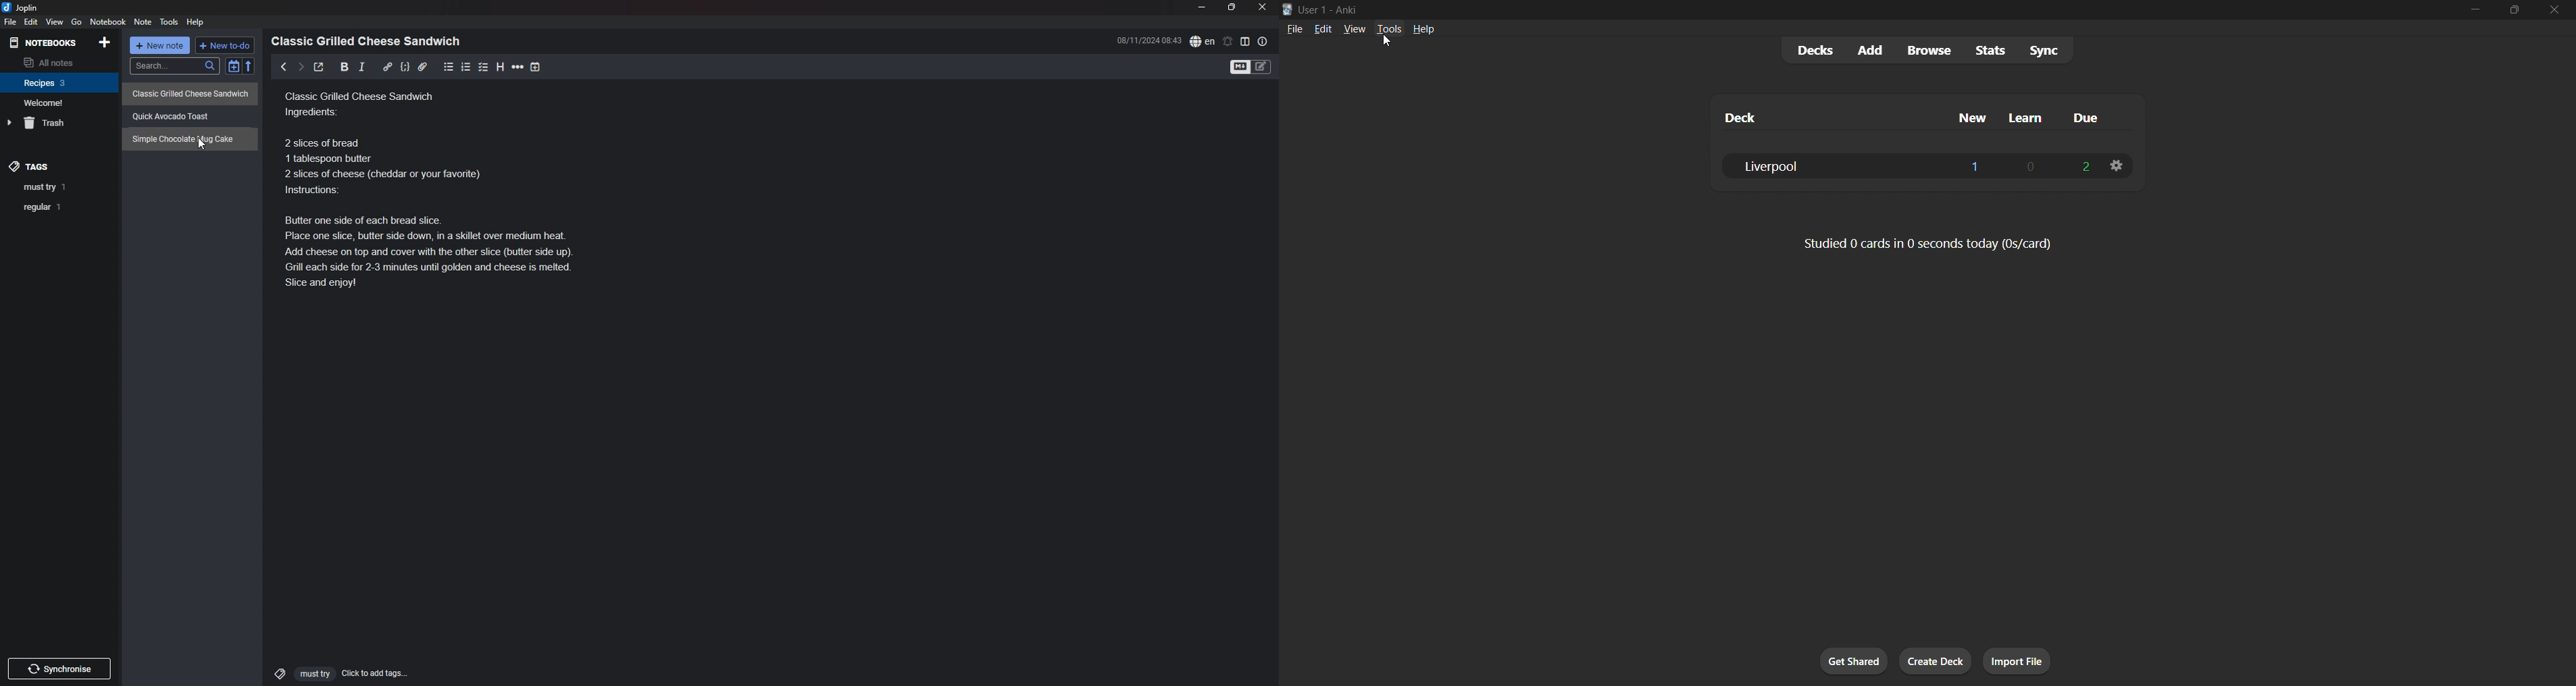 The height and width of the screenshot is (700, 2576). I want to click on notebook, so click(60, 82).